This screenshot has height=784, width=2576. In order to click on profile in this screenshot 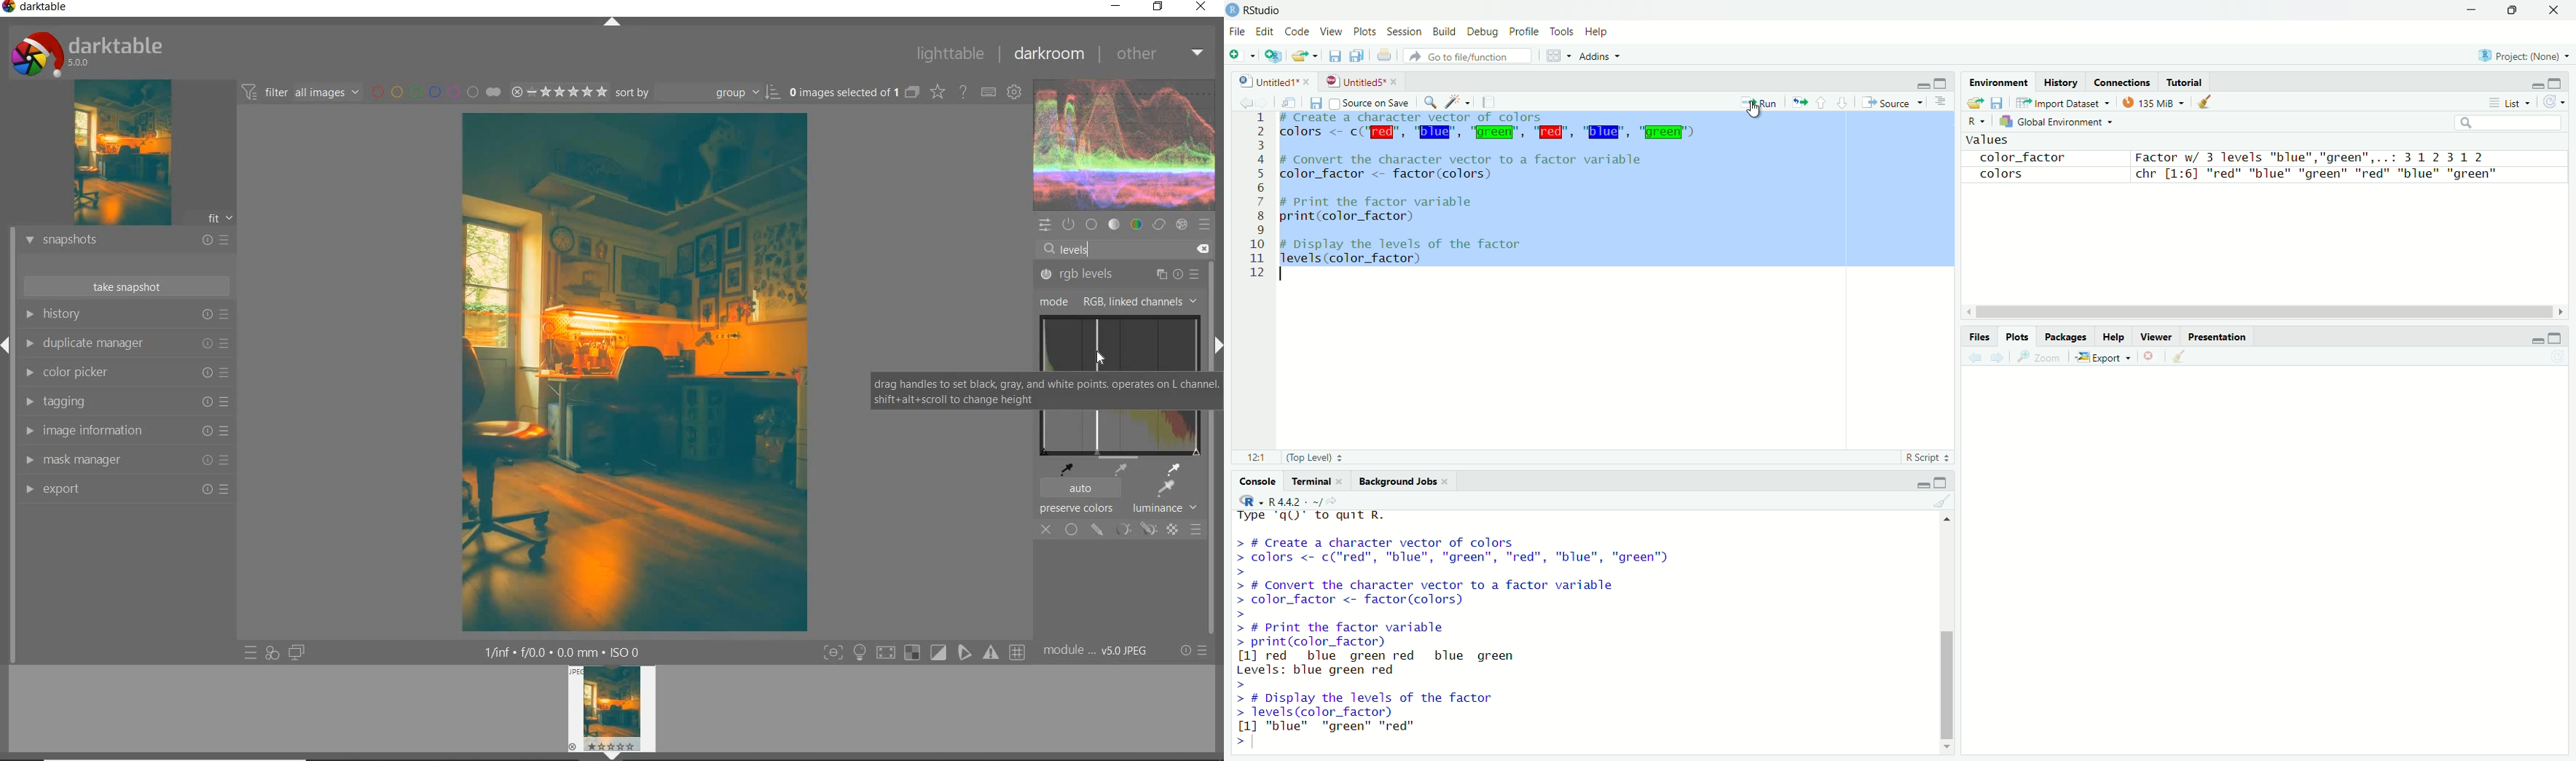, I will do `click(1523, 32)`.